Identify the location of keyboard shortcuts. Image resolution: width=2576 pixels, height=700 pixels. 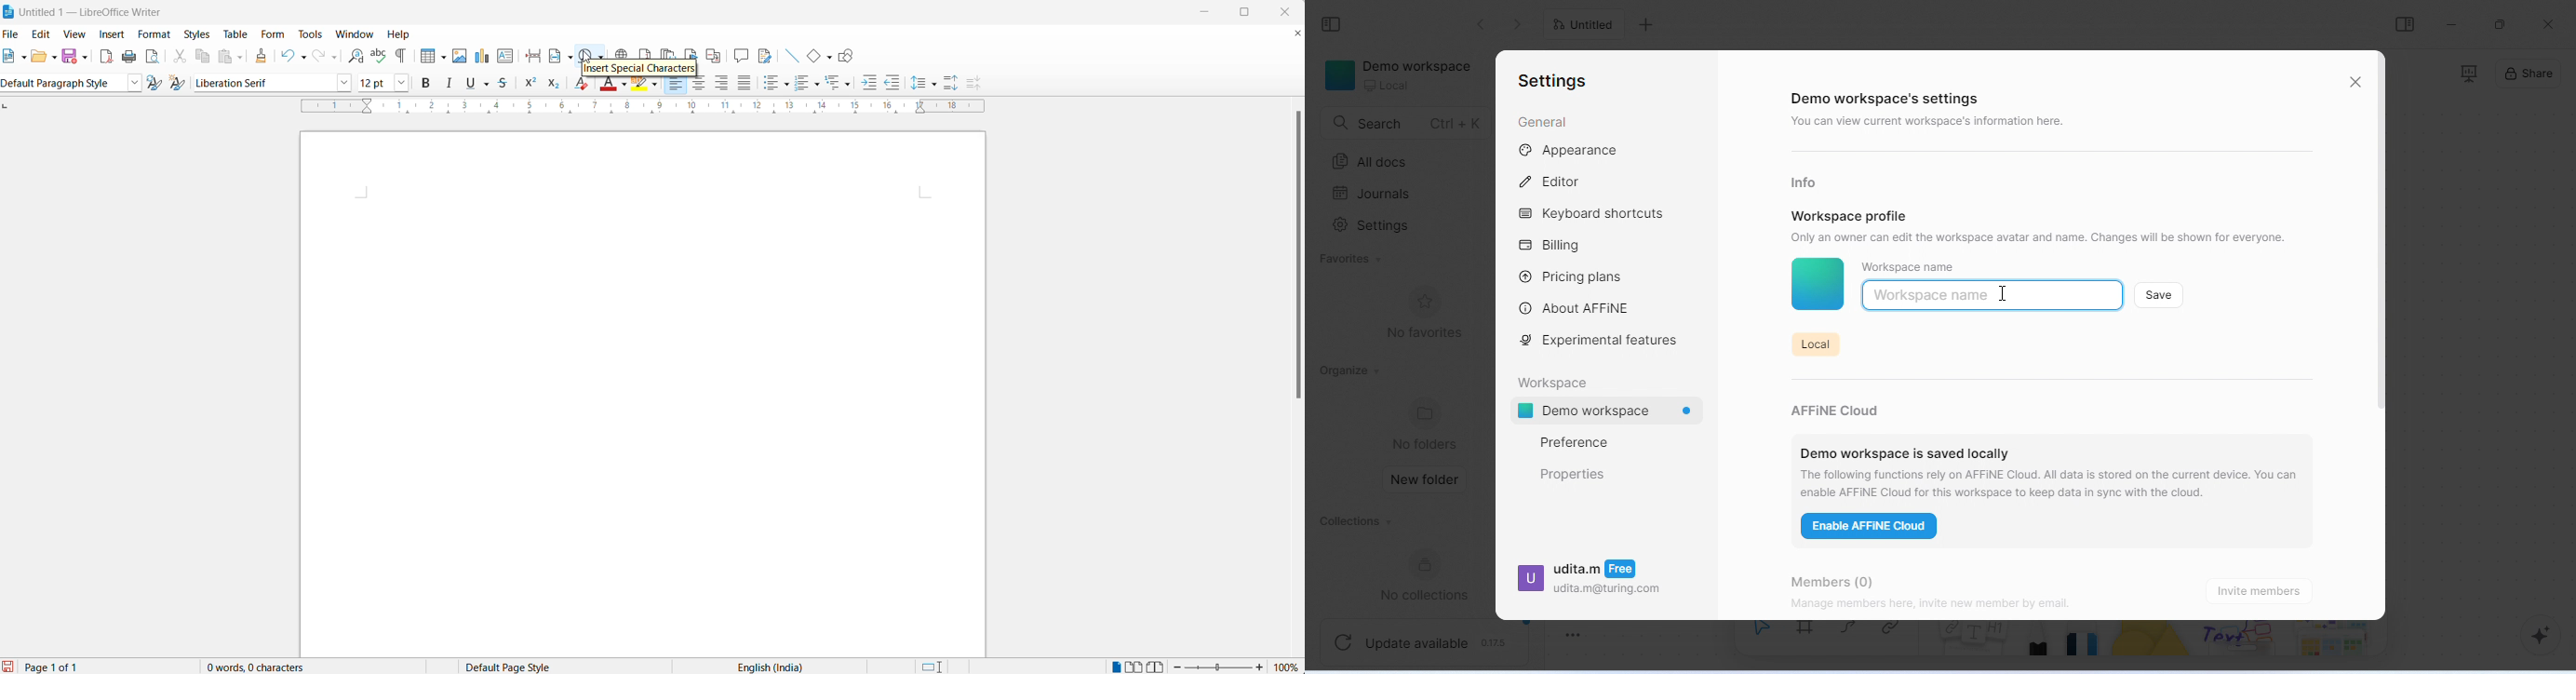
(1596, 215).